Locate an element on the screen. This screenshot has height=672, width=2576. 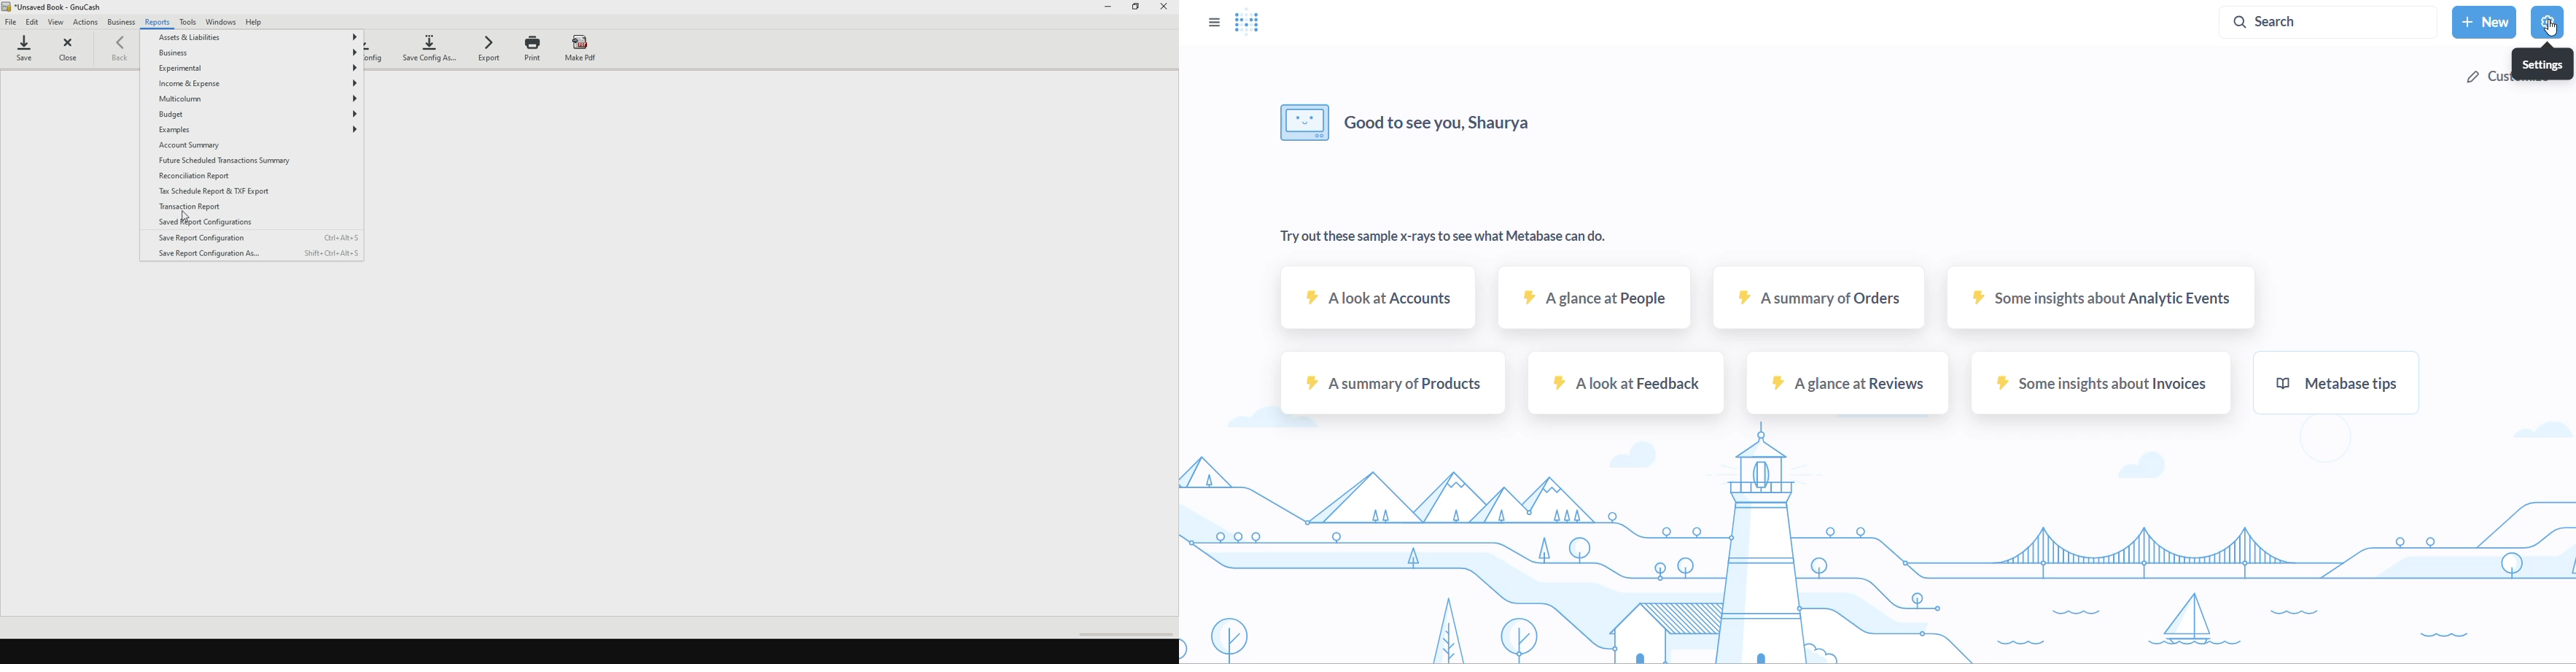
business is located at coordinates (257, 53).